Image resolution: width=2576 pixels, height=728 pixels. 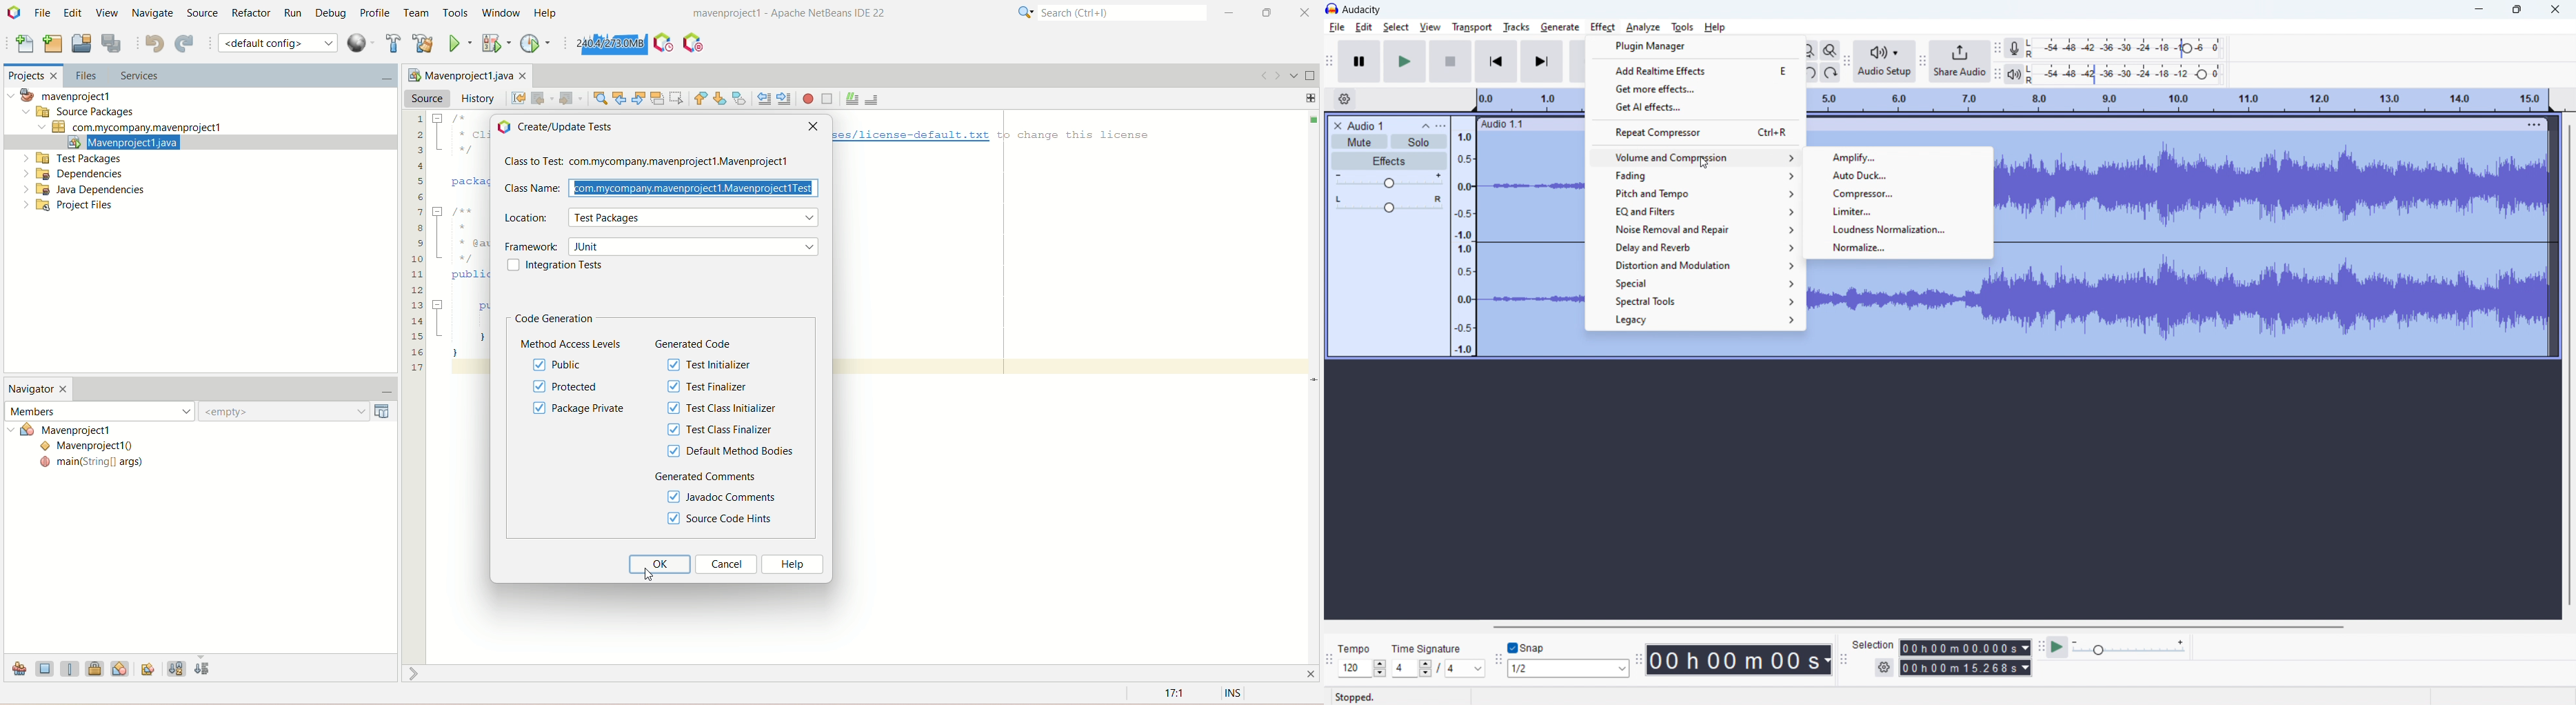 I want to click on effects, so click(x=1388, y=161).